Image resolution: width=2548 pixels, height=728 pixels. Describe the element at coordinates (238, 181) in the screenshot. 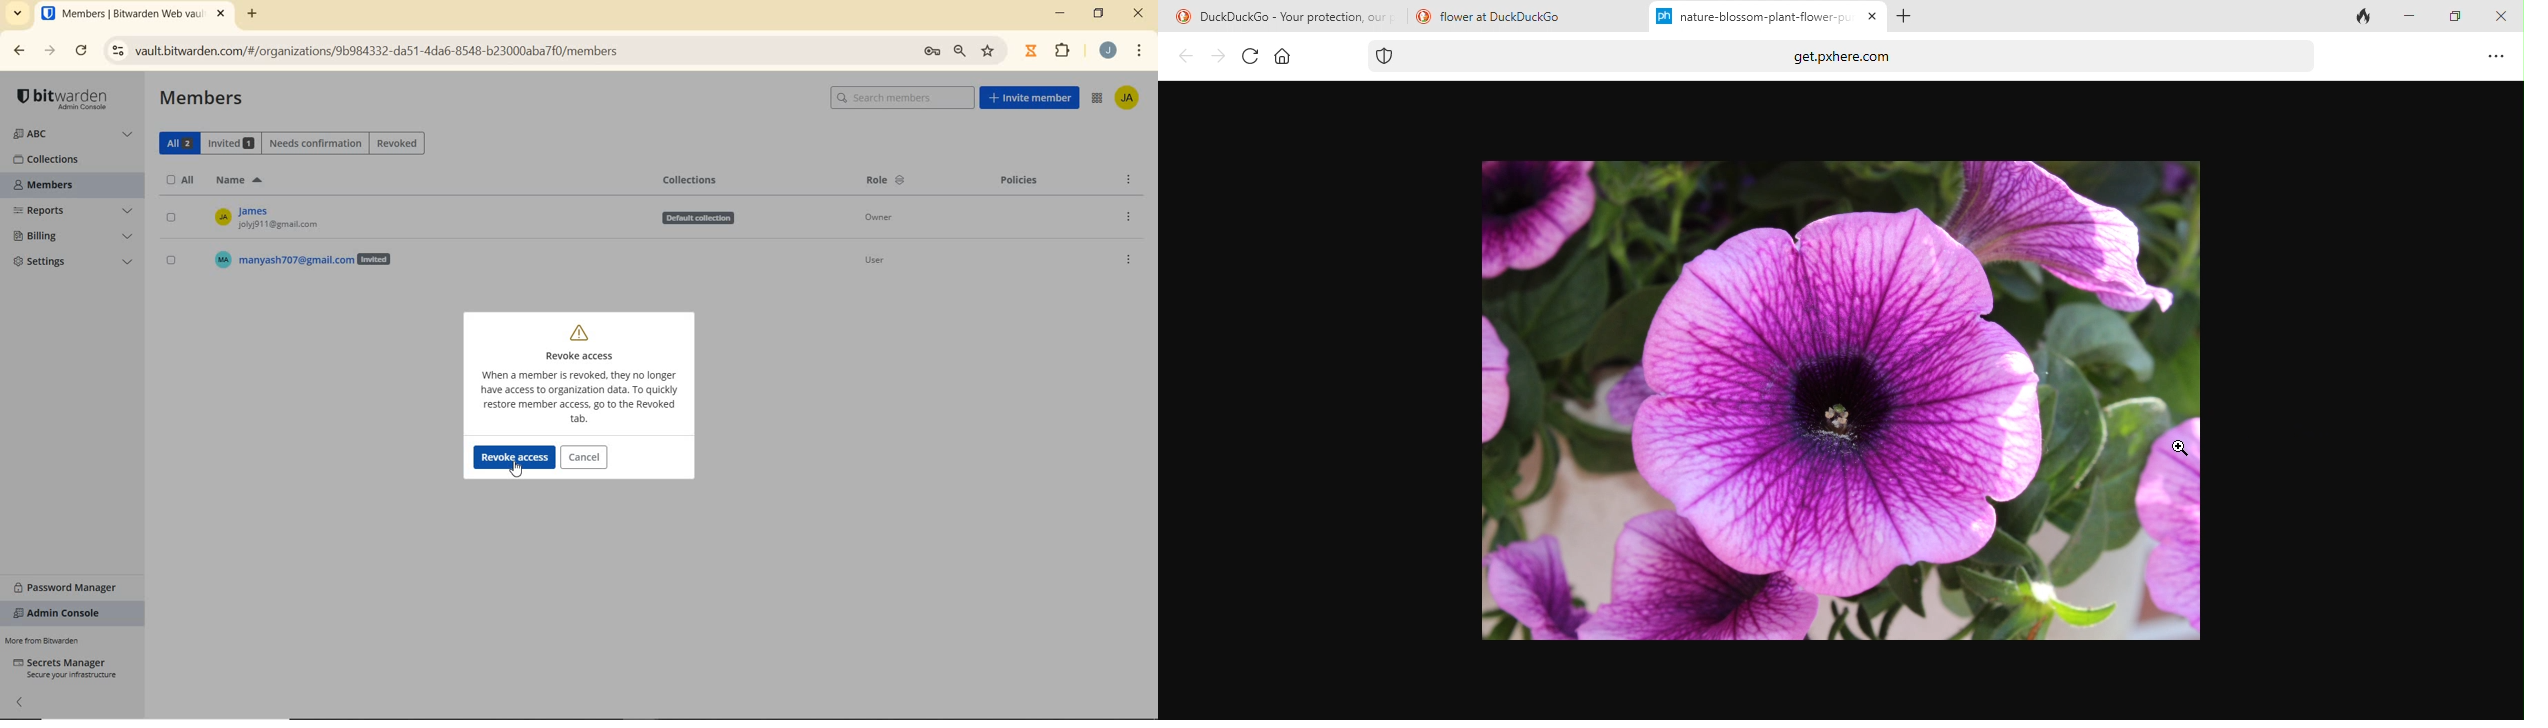

I see `NAME` at that location.